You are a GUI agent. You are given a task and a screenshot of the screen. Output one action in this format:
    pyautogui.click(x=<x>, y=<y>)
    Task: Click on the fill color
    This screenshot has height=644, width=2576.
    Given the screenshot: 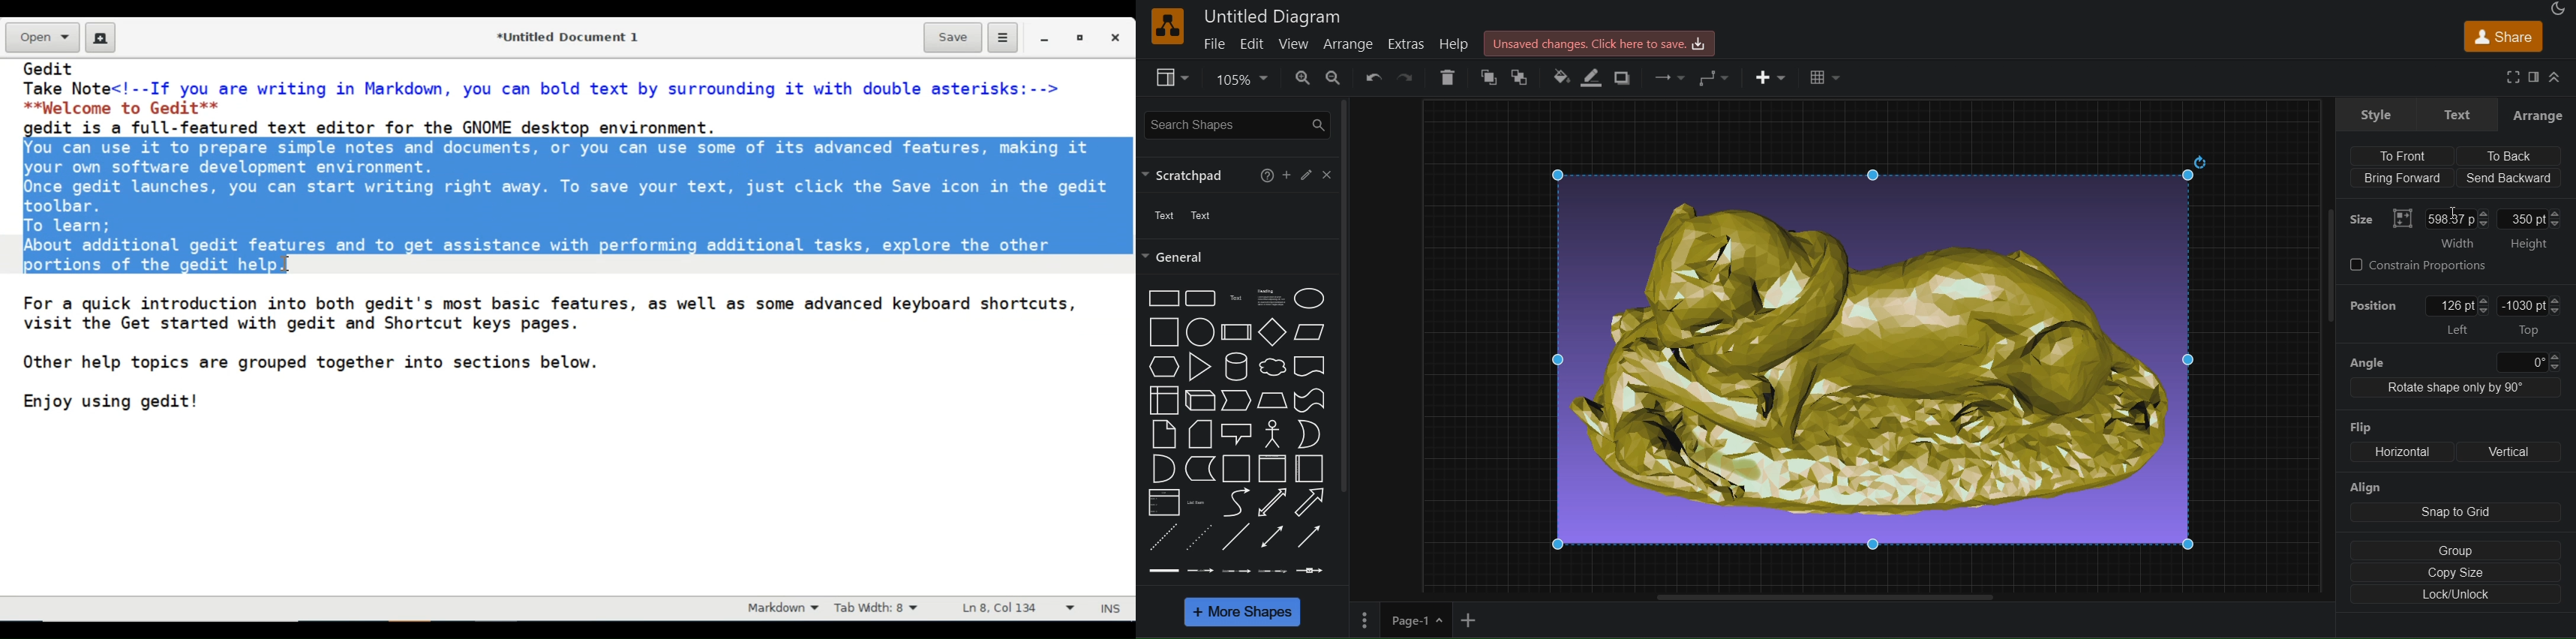 What is the action you would take?
    pyautogui.click(x=1560, y=78)
    